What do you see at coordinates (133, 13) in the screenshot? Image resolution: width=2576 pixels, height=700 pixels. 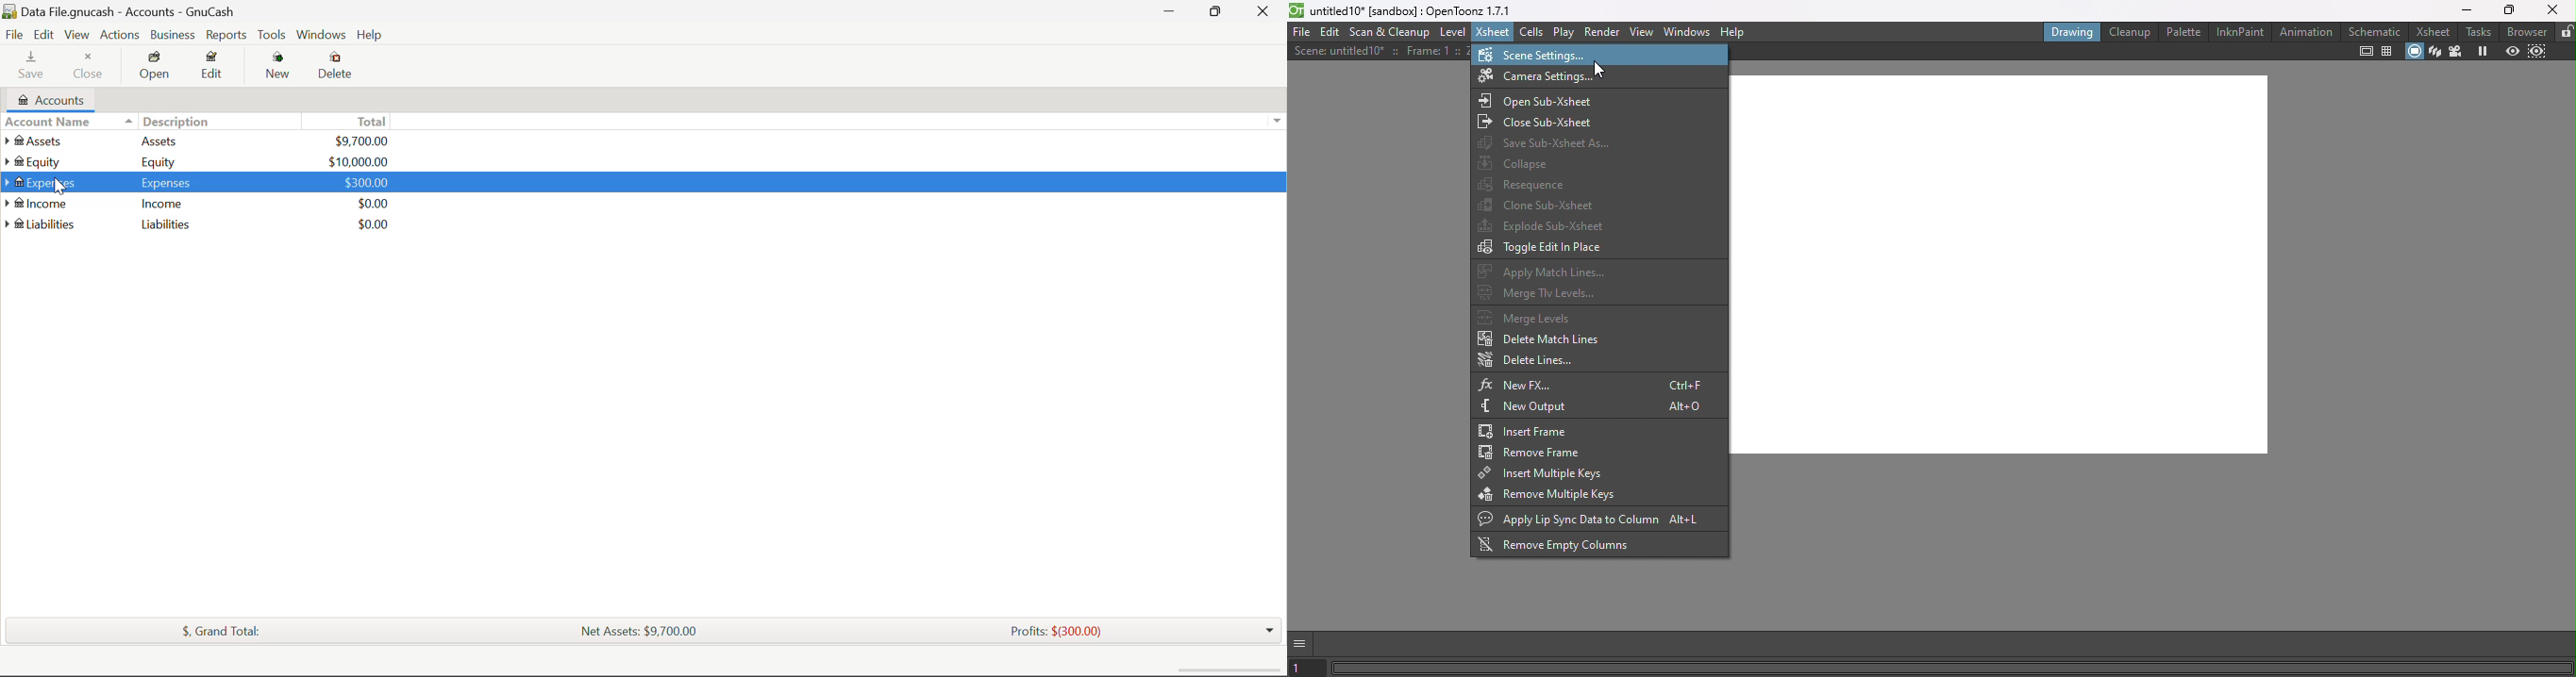 I see `Data File.gnucash - Accounts - Gnucash` at bounding box center [133, 13].